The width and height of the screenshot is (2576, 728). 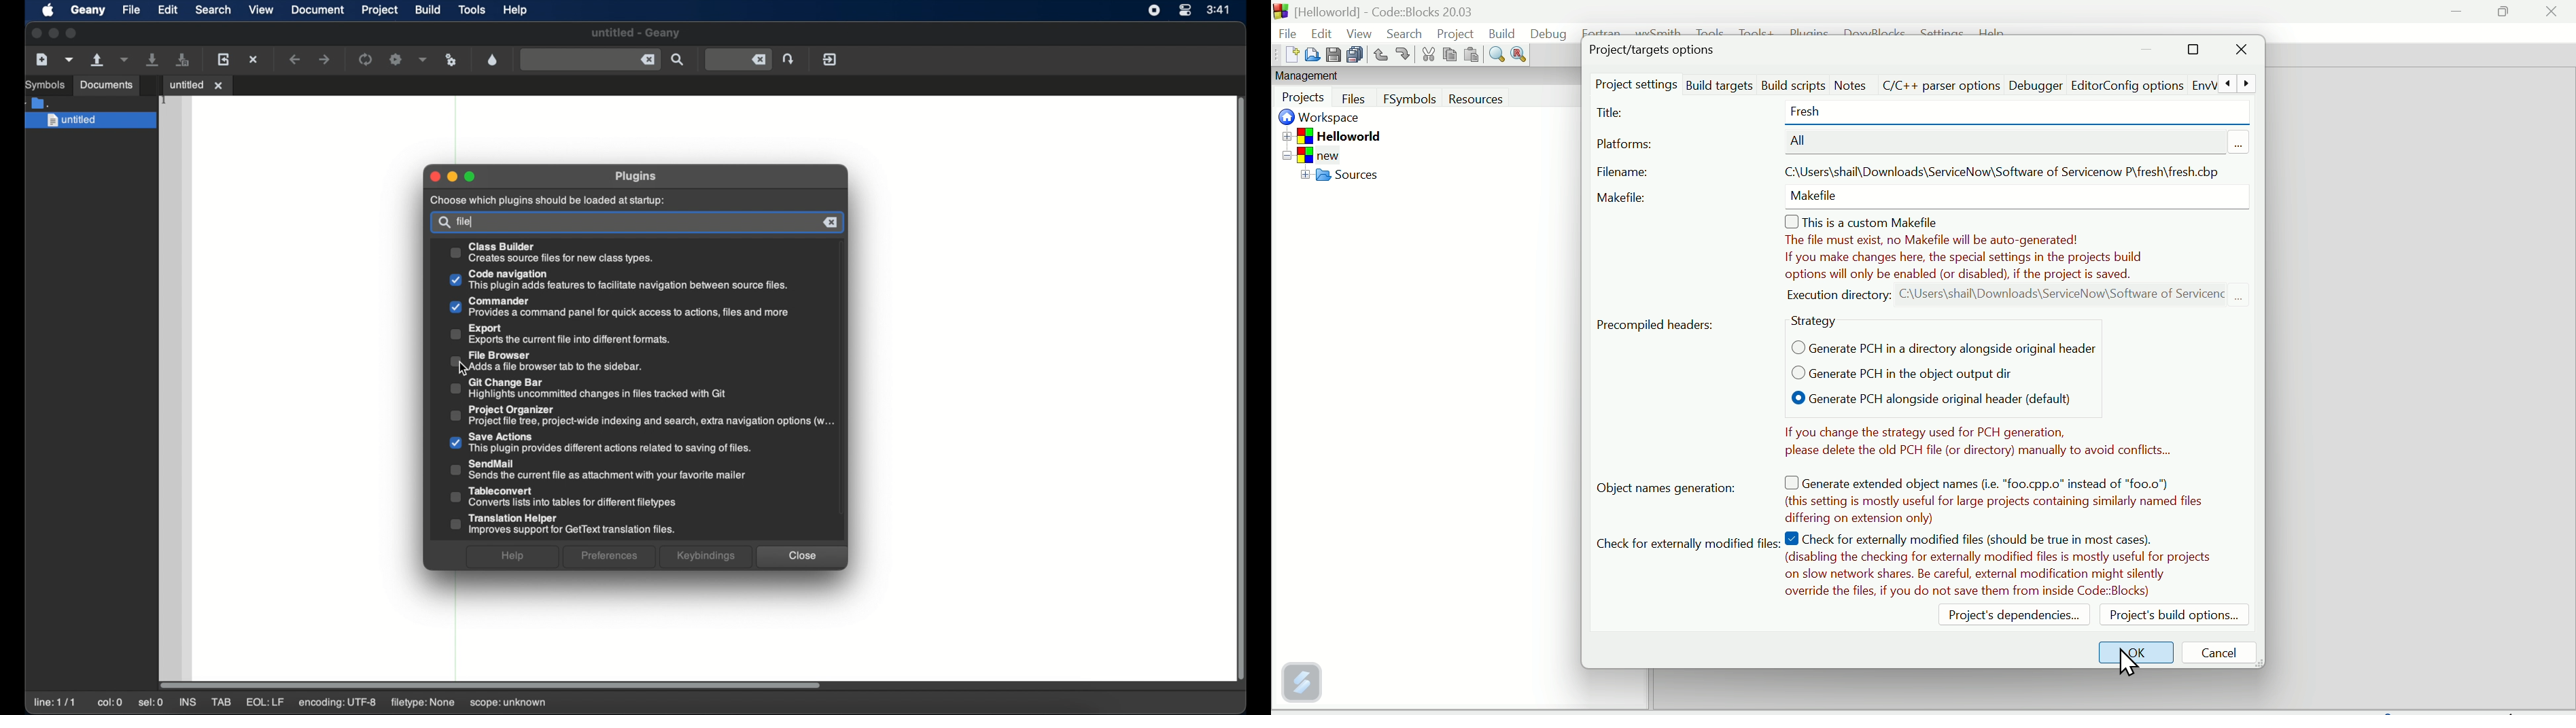 What do you see at coordinates (1503, 32) in the screenshot?
I see `Build` at bounding box center [1503, 32].